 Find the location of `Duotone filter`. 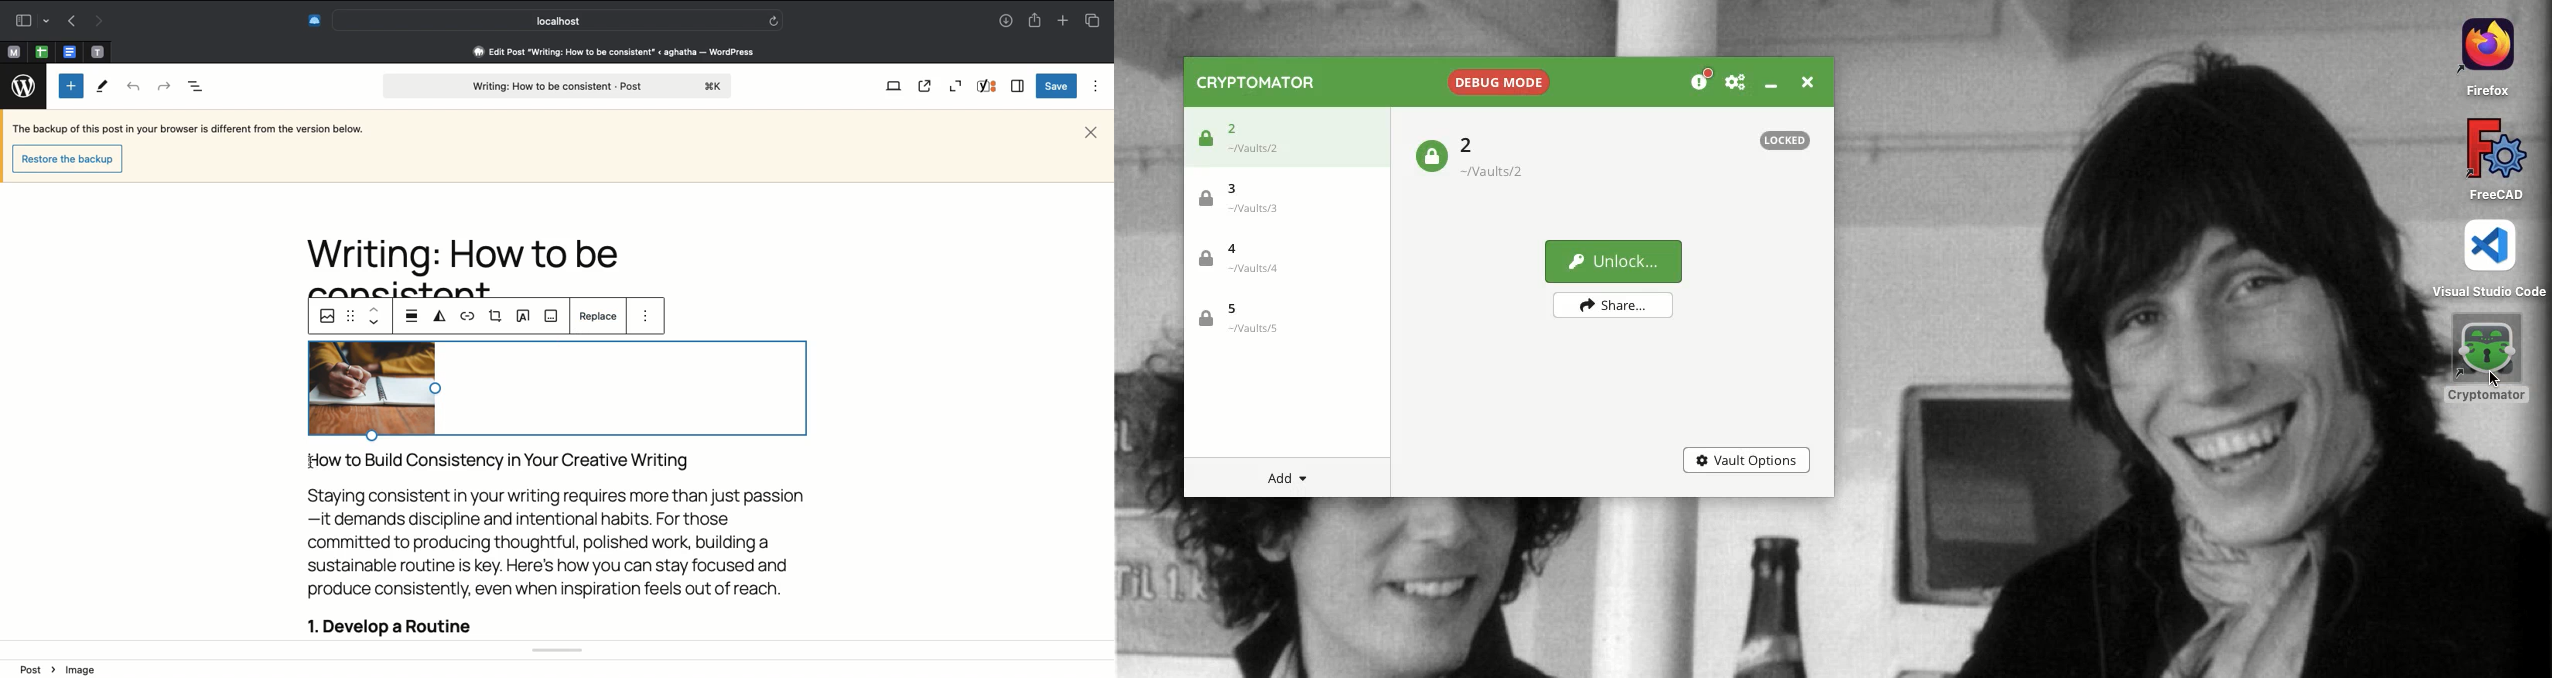

Duotone filter is located at coordinates (440, 316).